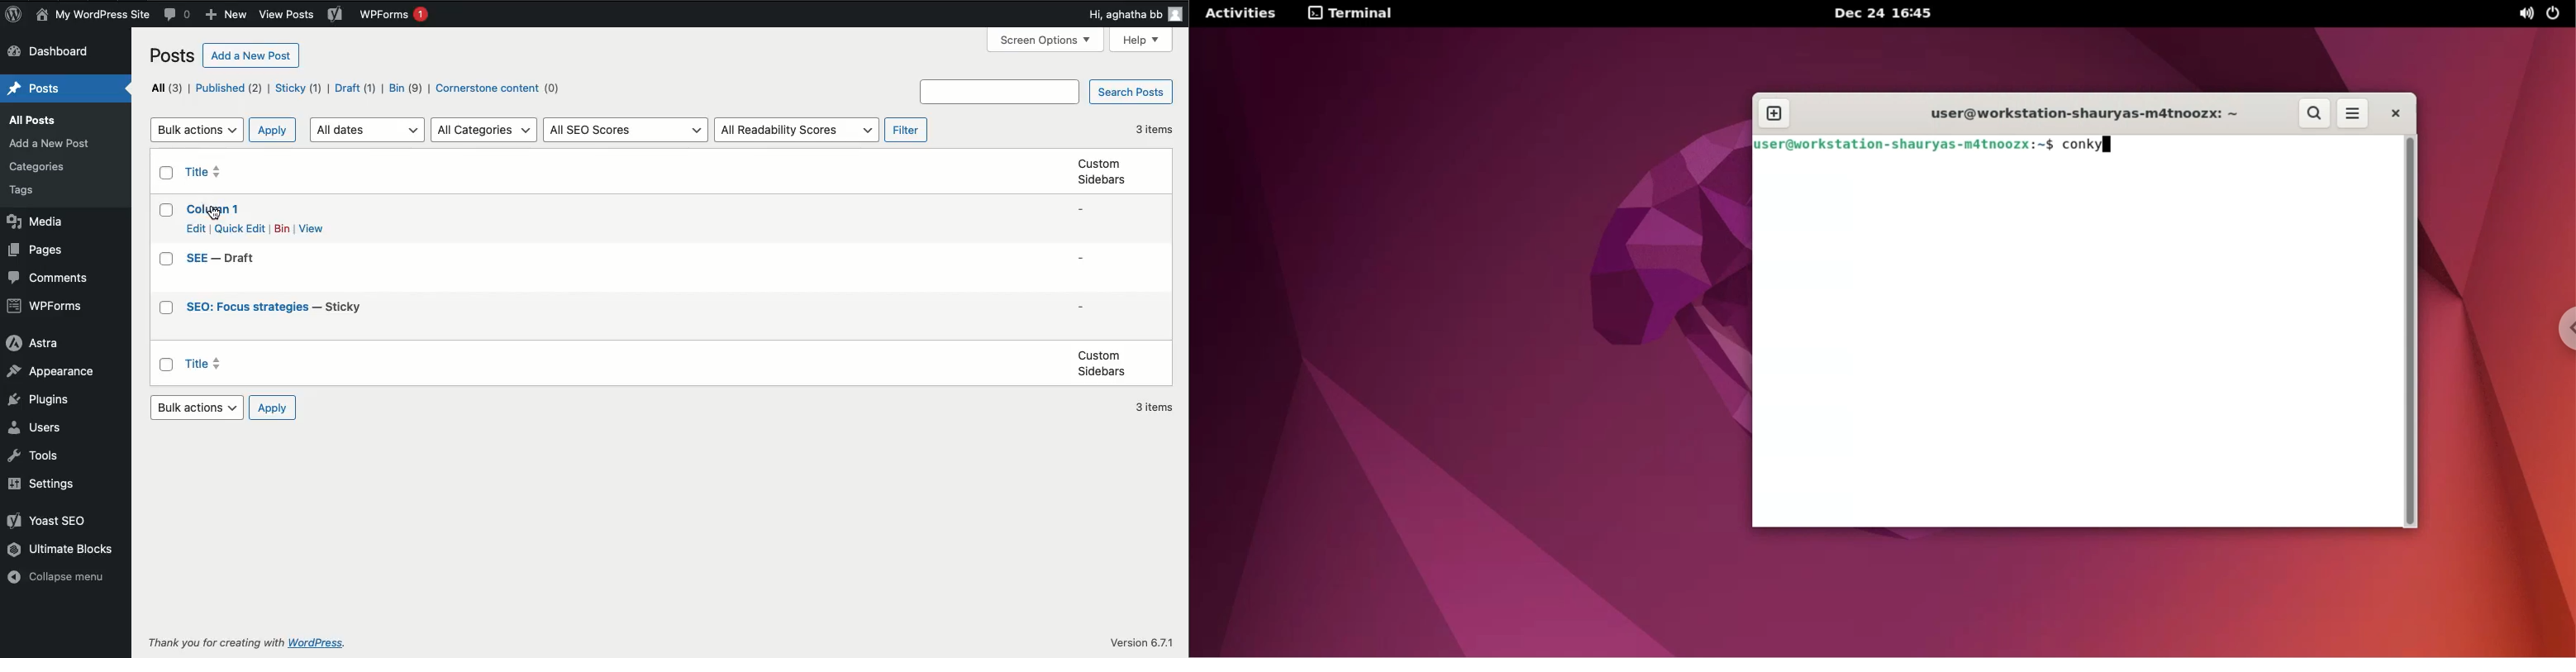 The image size is (2576, 672). Describe the element at coordinates (168, 173) in the screenshot. I see `Checkbox` at that location.